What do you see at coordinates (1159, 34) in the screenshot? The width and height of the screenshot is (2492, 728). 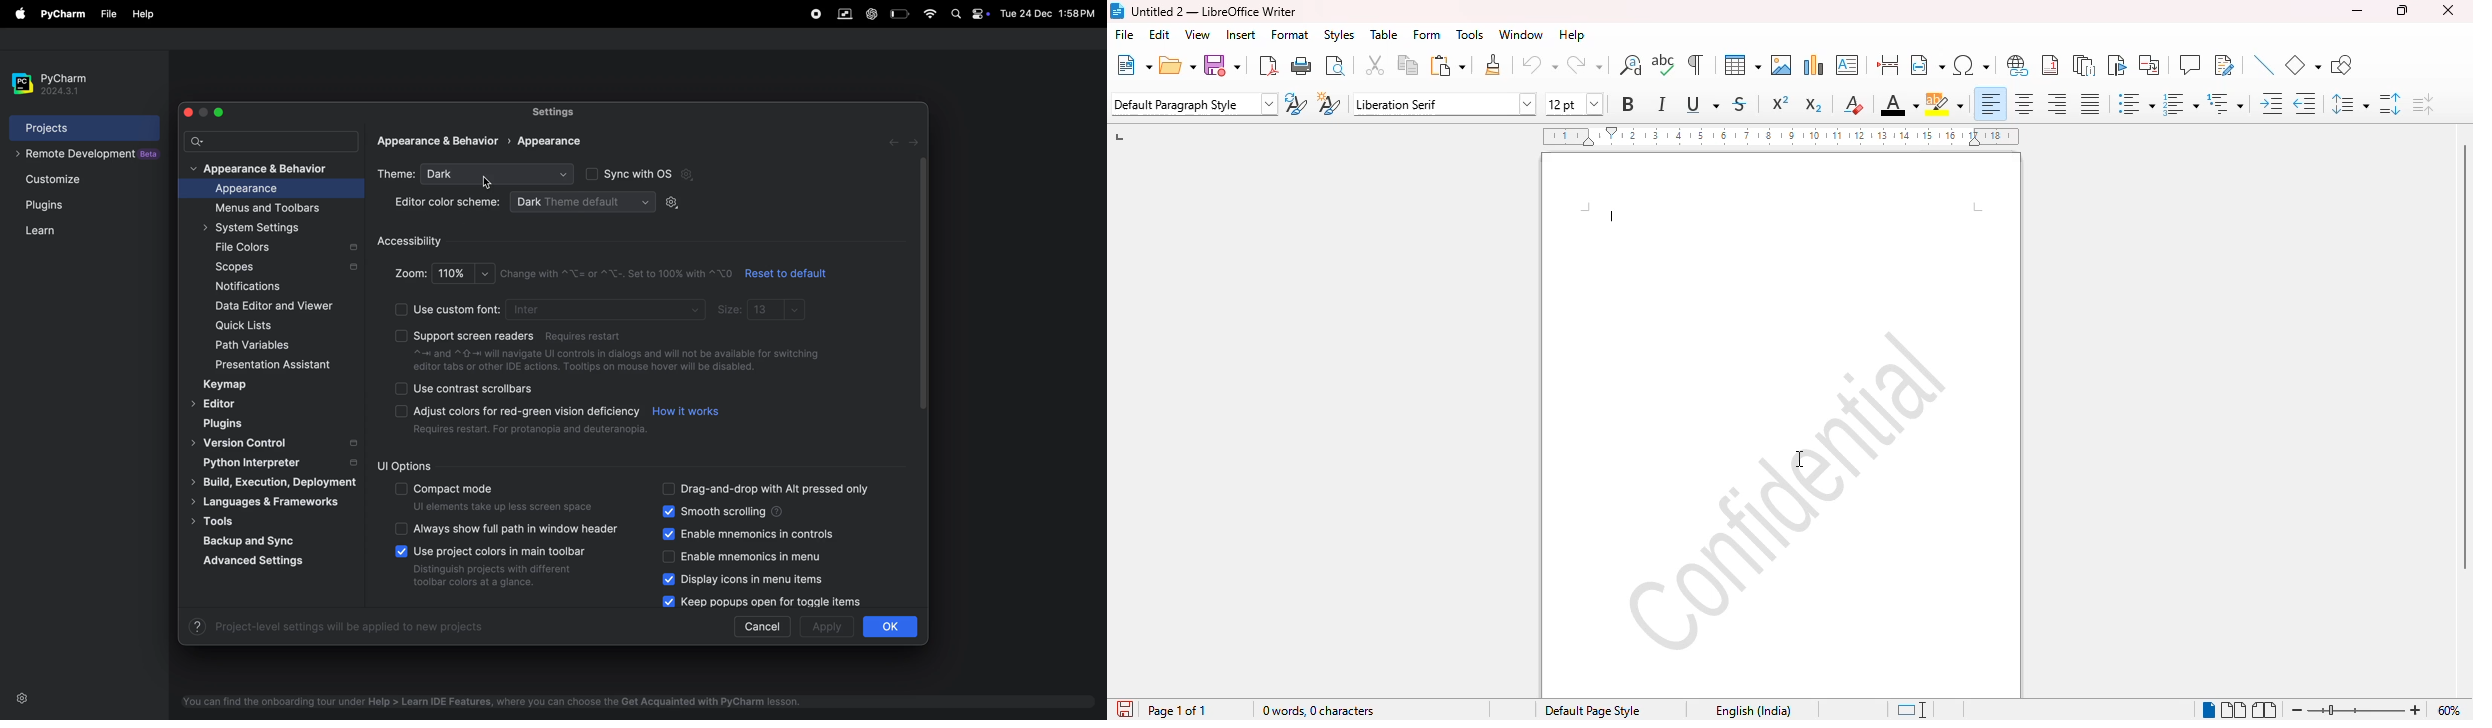 I see `edit` at bounding box center [1159, 34].